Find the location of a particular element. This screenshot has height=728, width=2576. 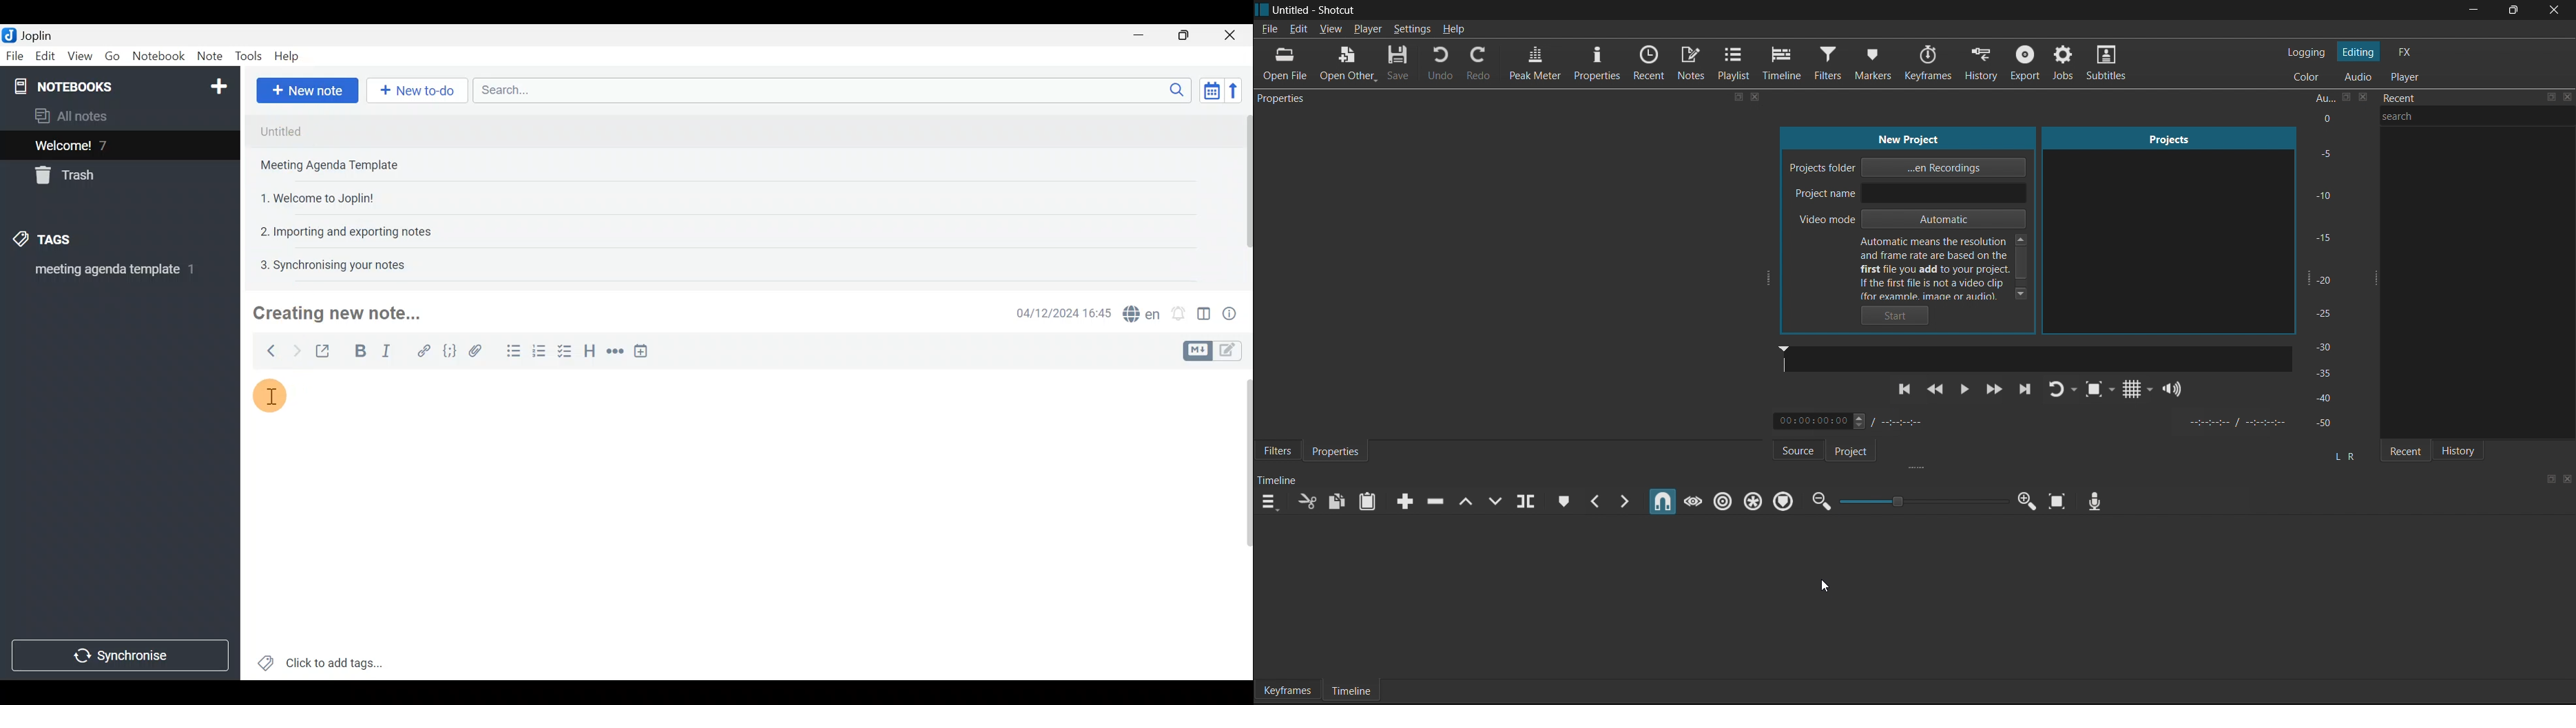

Recent is located at coordinates (2402, 448).